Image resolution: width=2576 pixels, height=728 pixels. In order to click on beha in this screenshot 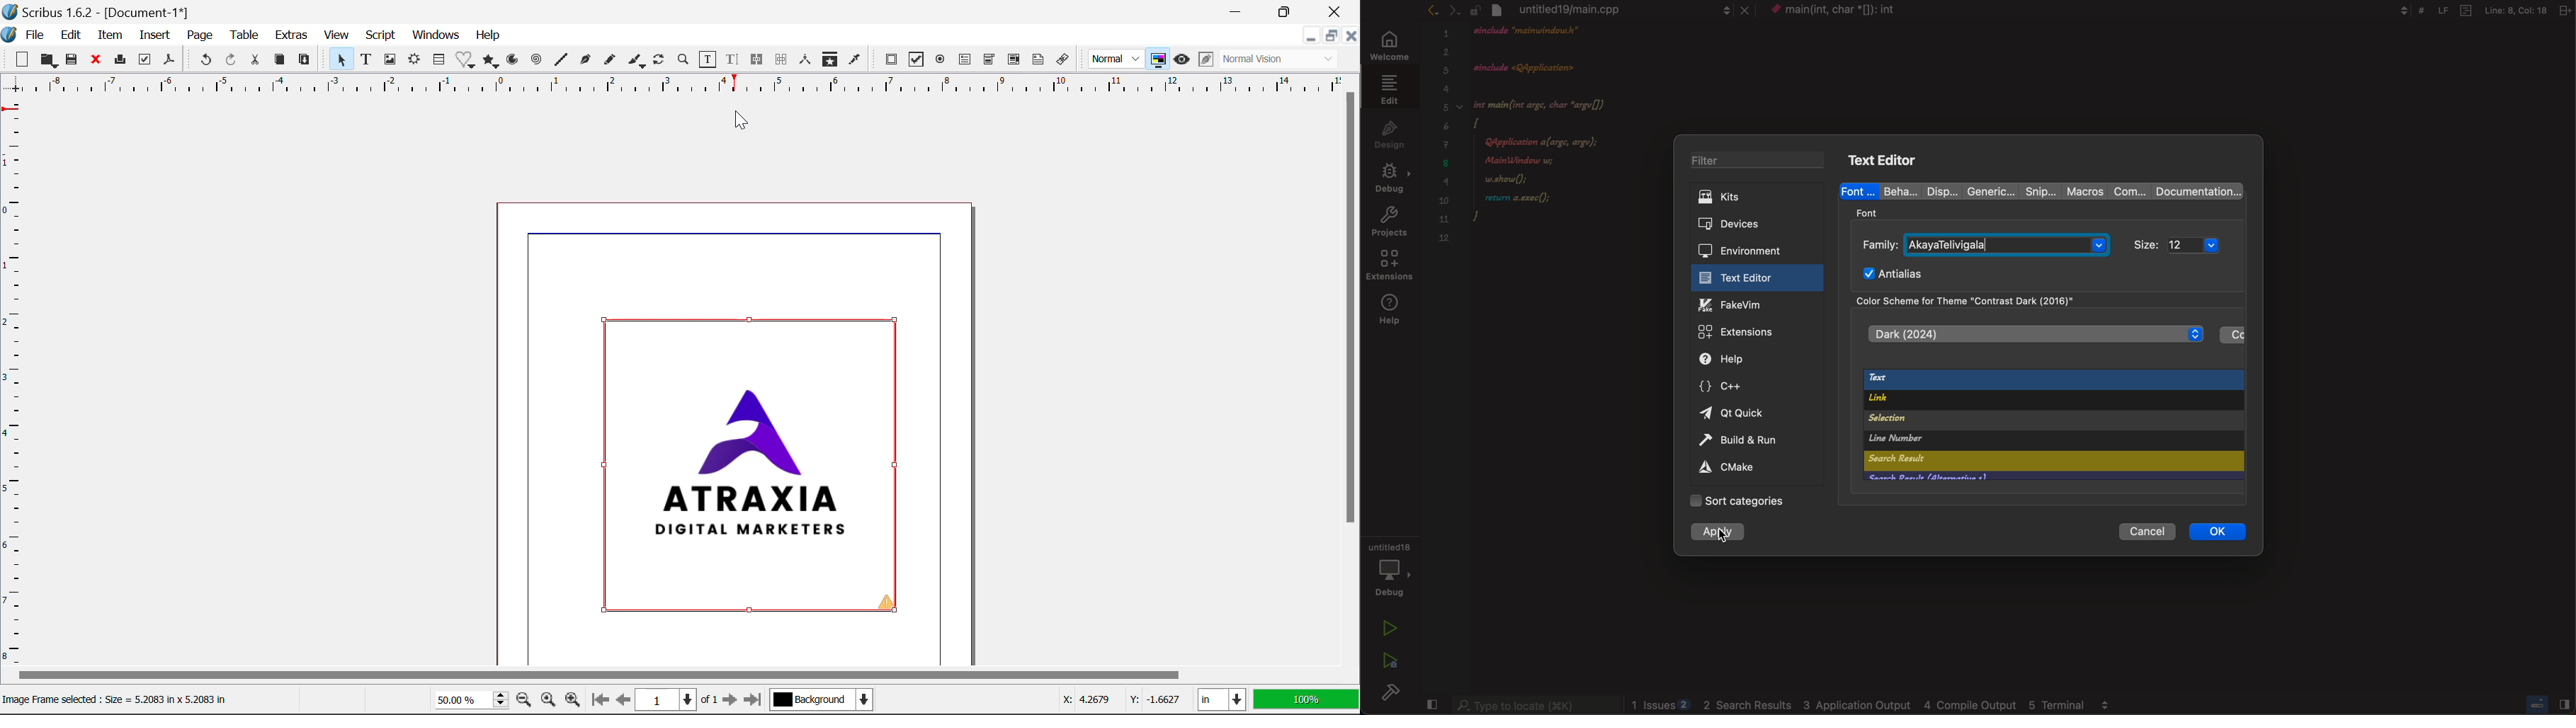, I will do `click(1896, 191)`.